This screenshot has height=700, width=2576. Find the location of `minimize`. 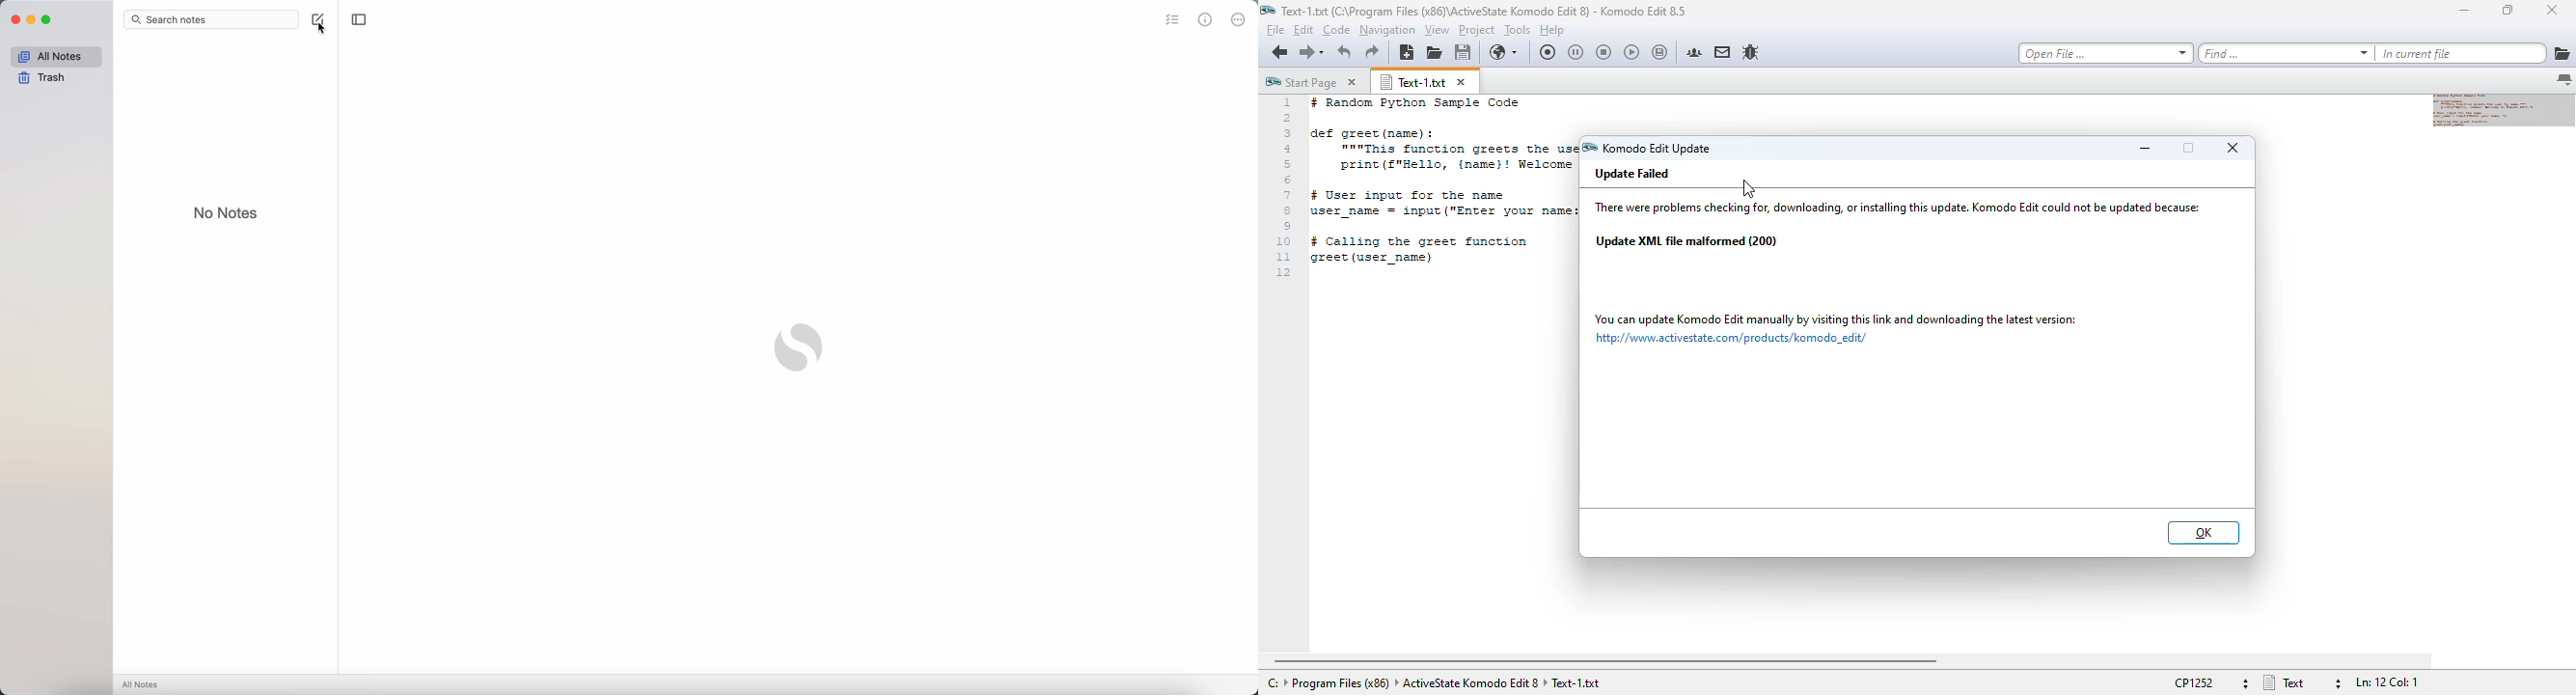

minimize is located at coordinates (2463, 11).